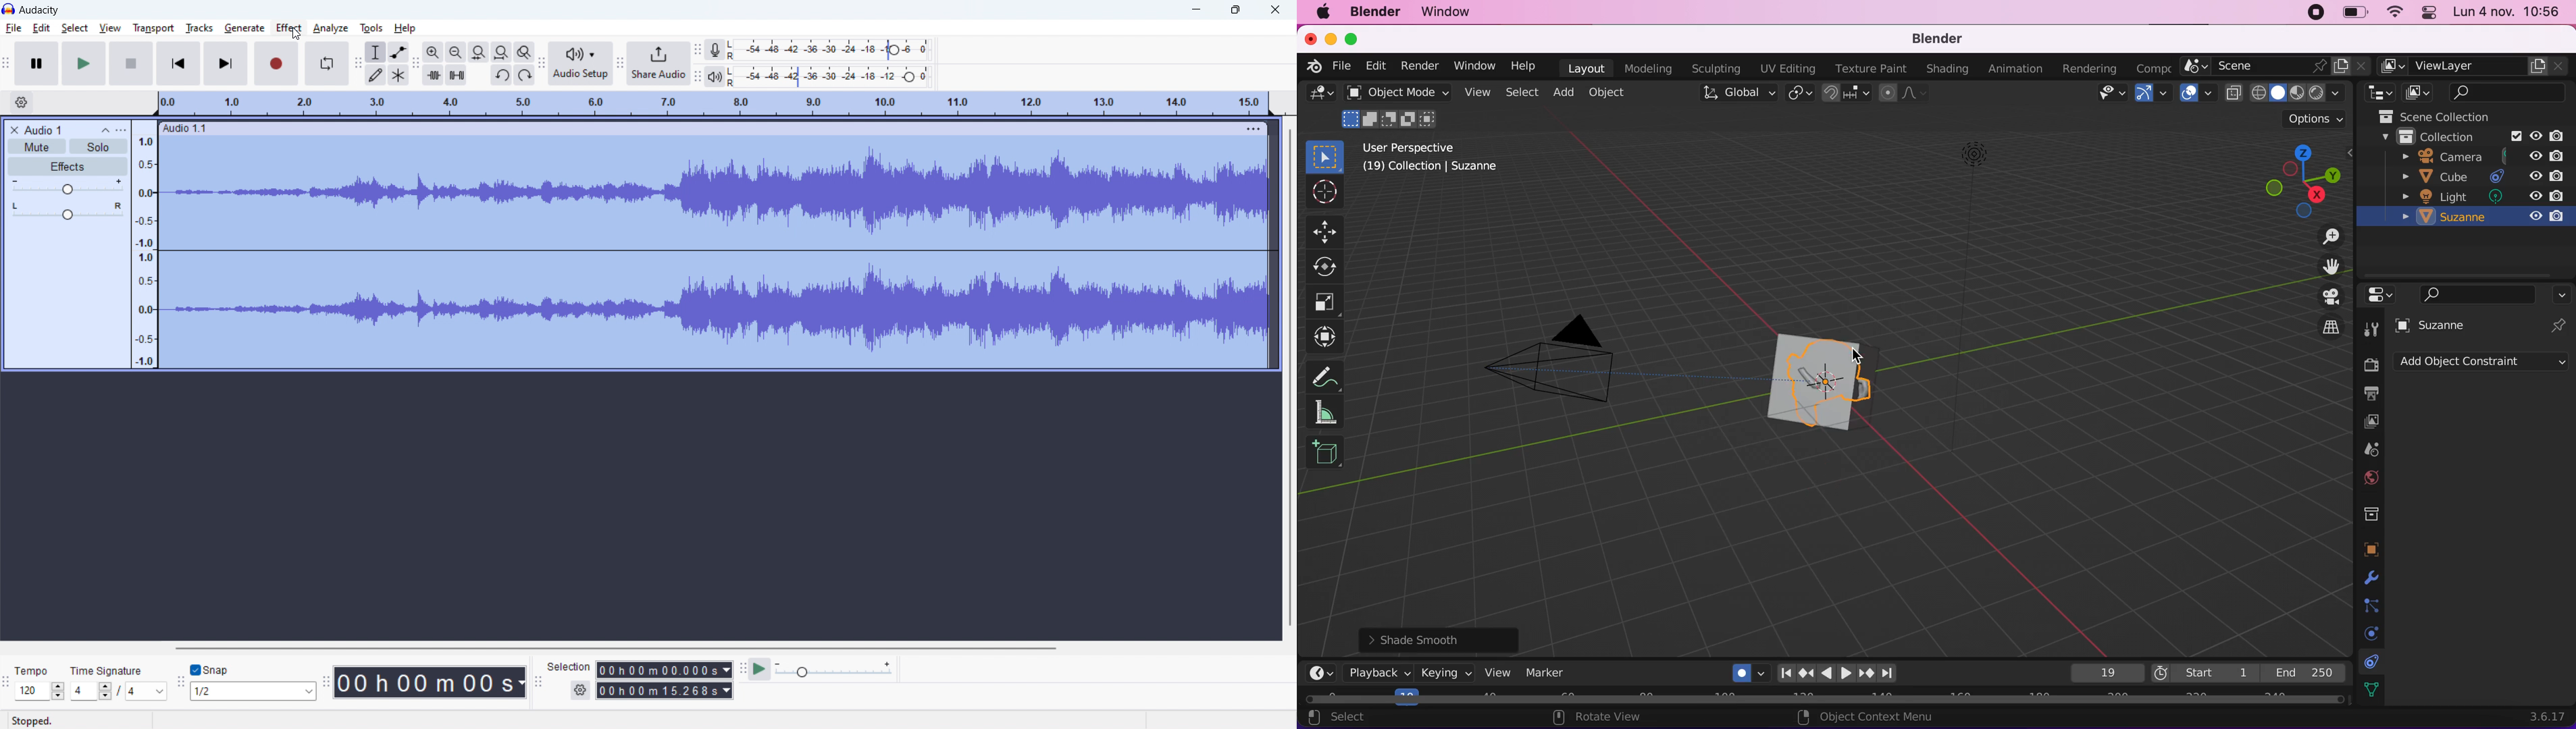 This screenshot has width=2576, height=756. What do you see at coordinates (131, 63) in the screenshot?
I see `stop` at bounding box center [131, 63].